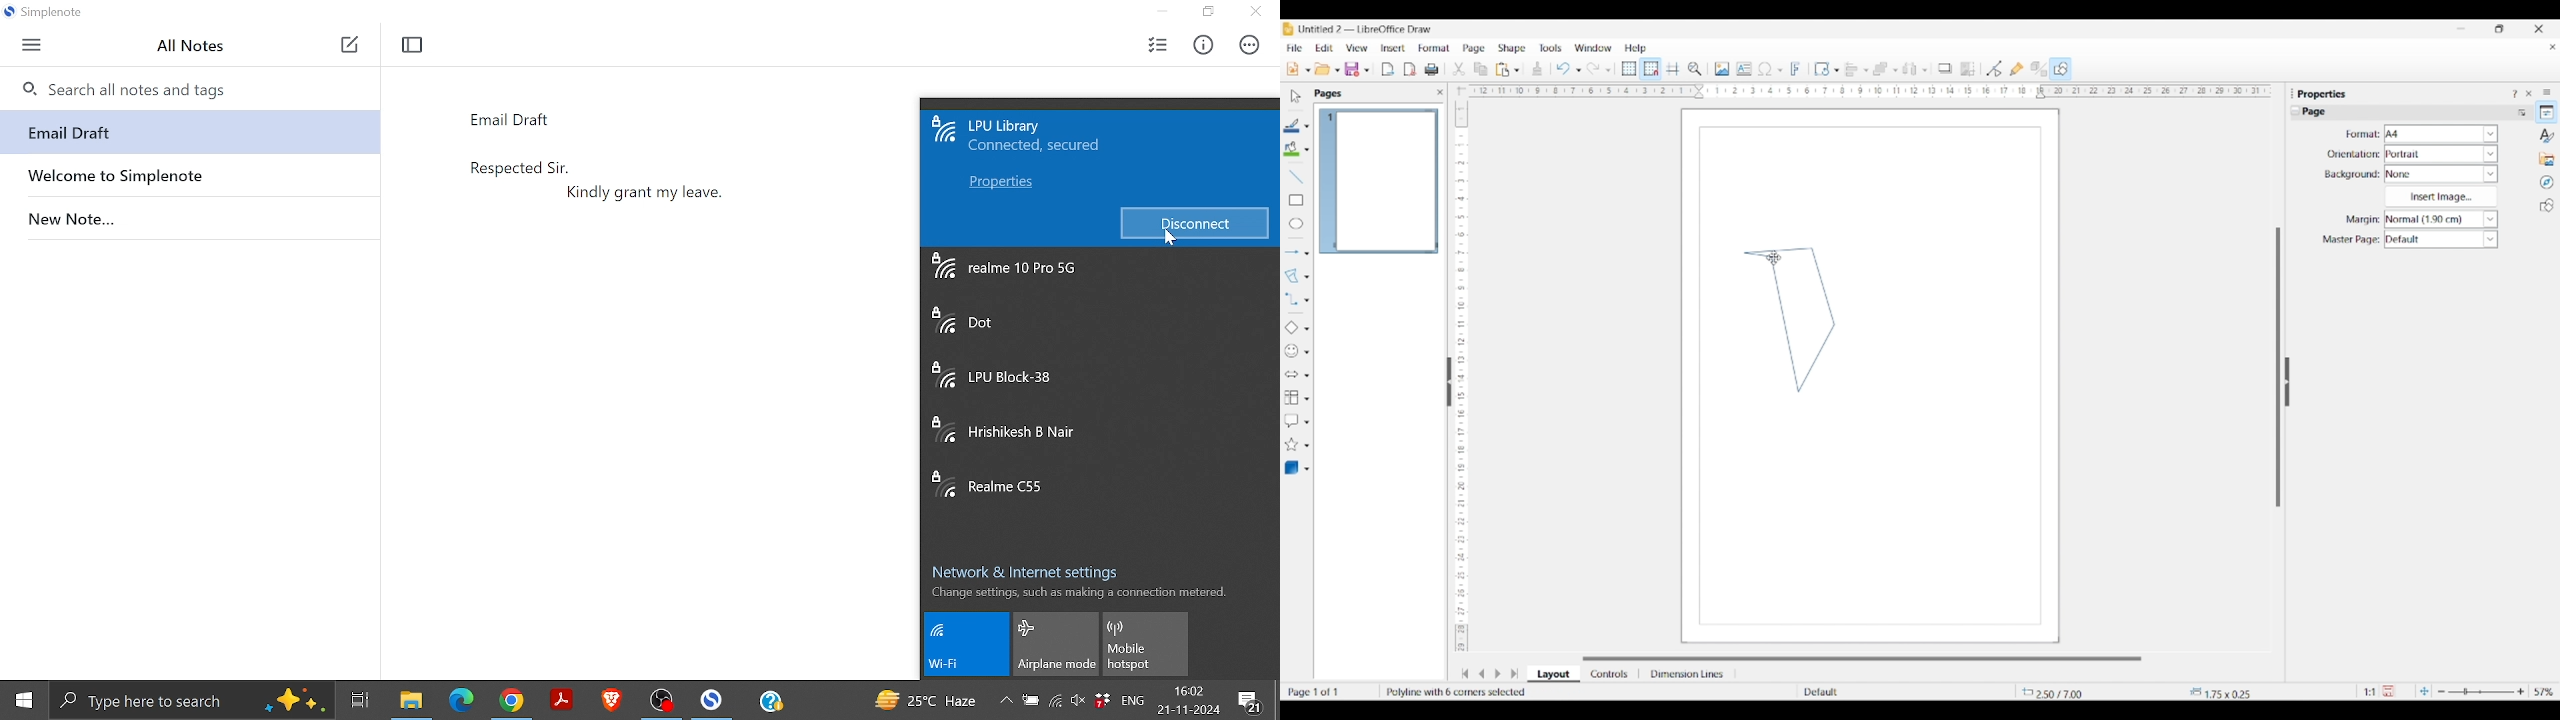 The width and height of the screenshot is (2576, 728). I want to click on Dimension lines, so click(1688, 674).